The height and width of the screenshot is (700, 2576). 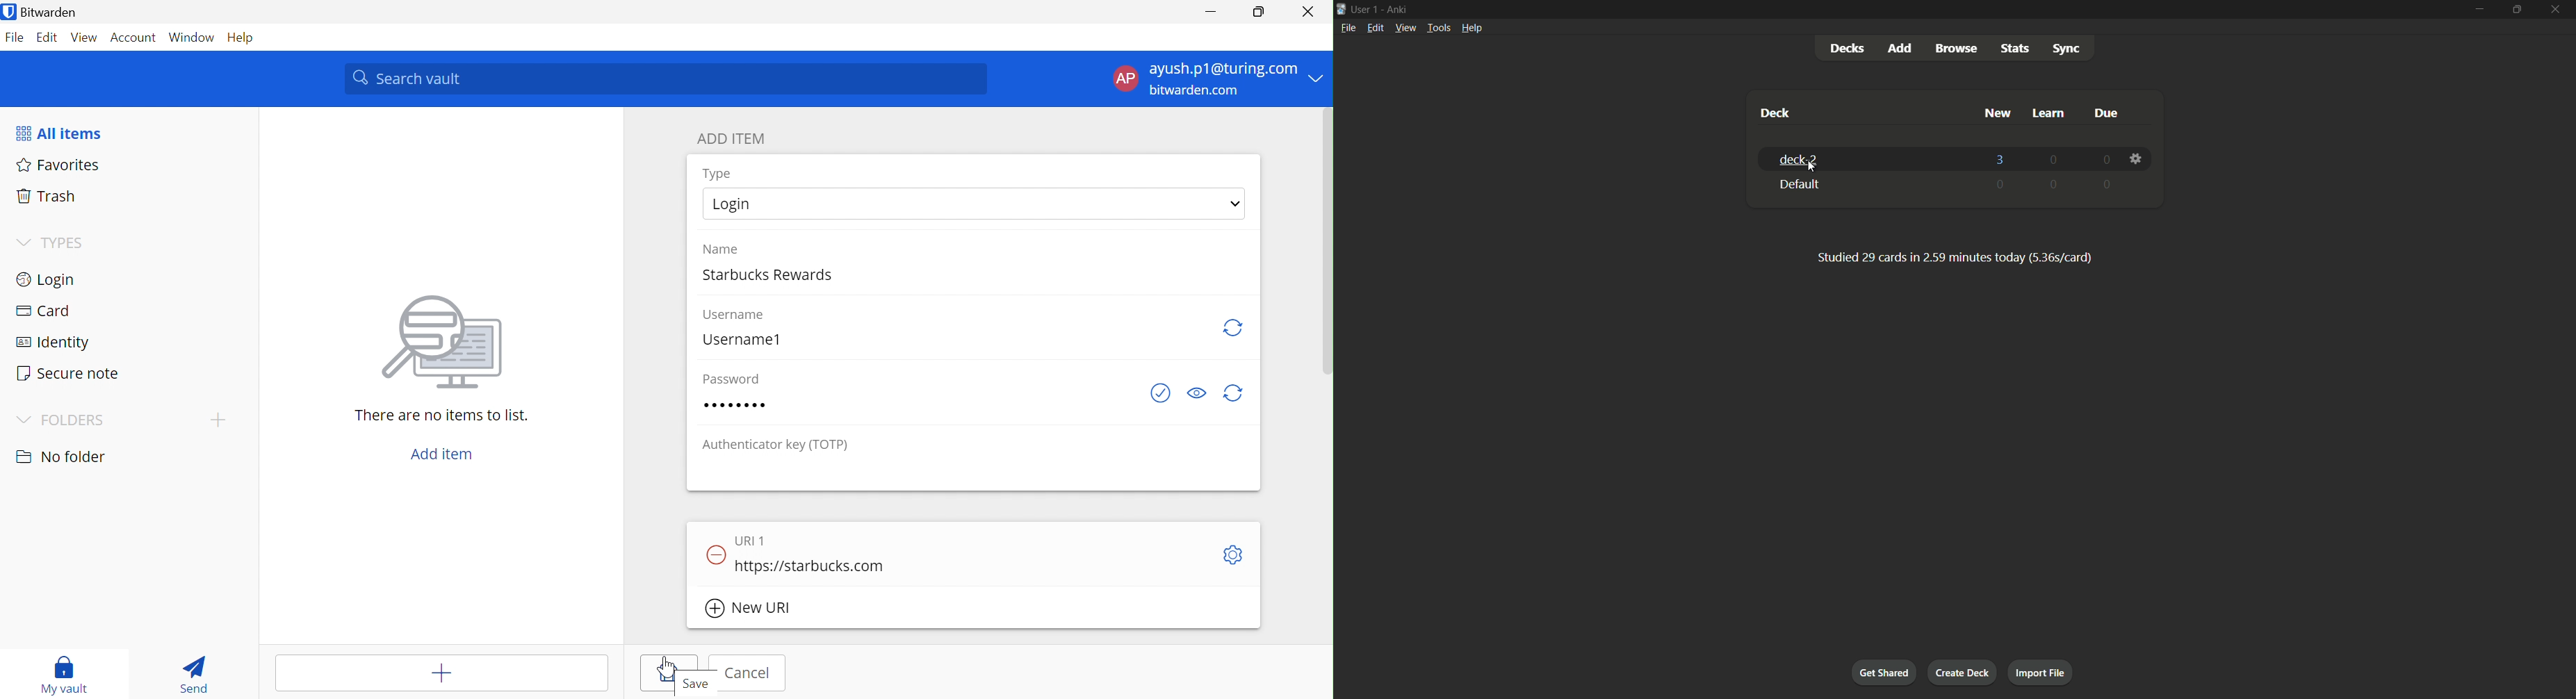 What do you see at coordinates (2106, 187) in the screenshot?
I see `0` at bounding box center [2106, 187].